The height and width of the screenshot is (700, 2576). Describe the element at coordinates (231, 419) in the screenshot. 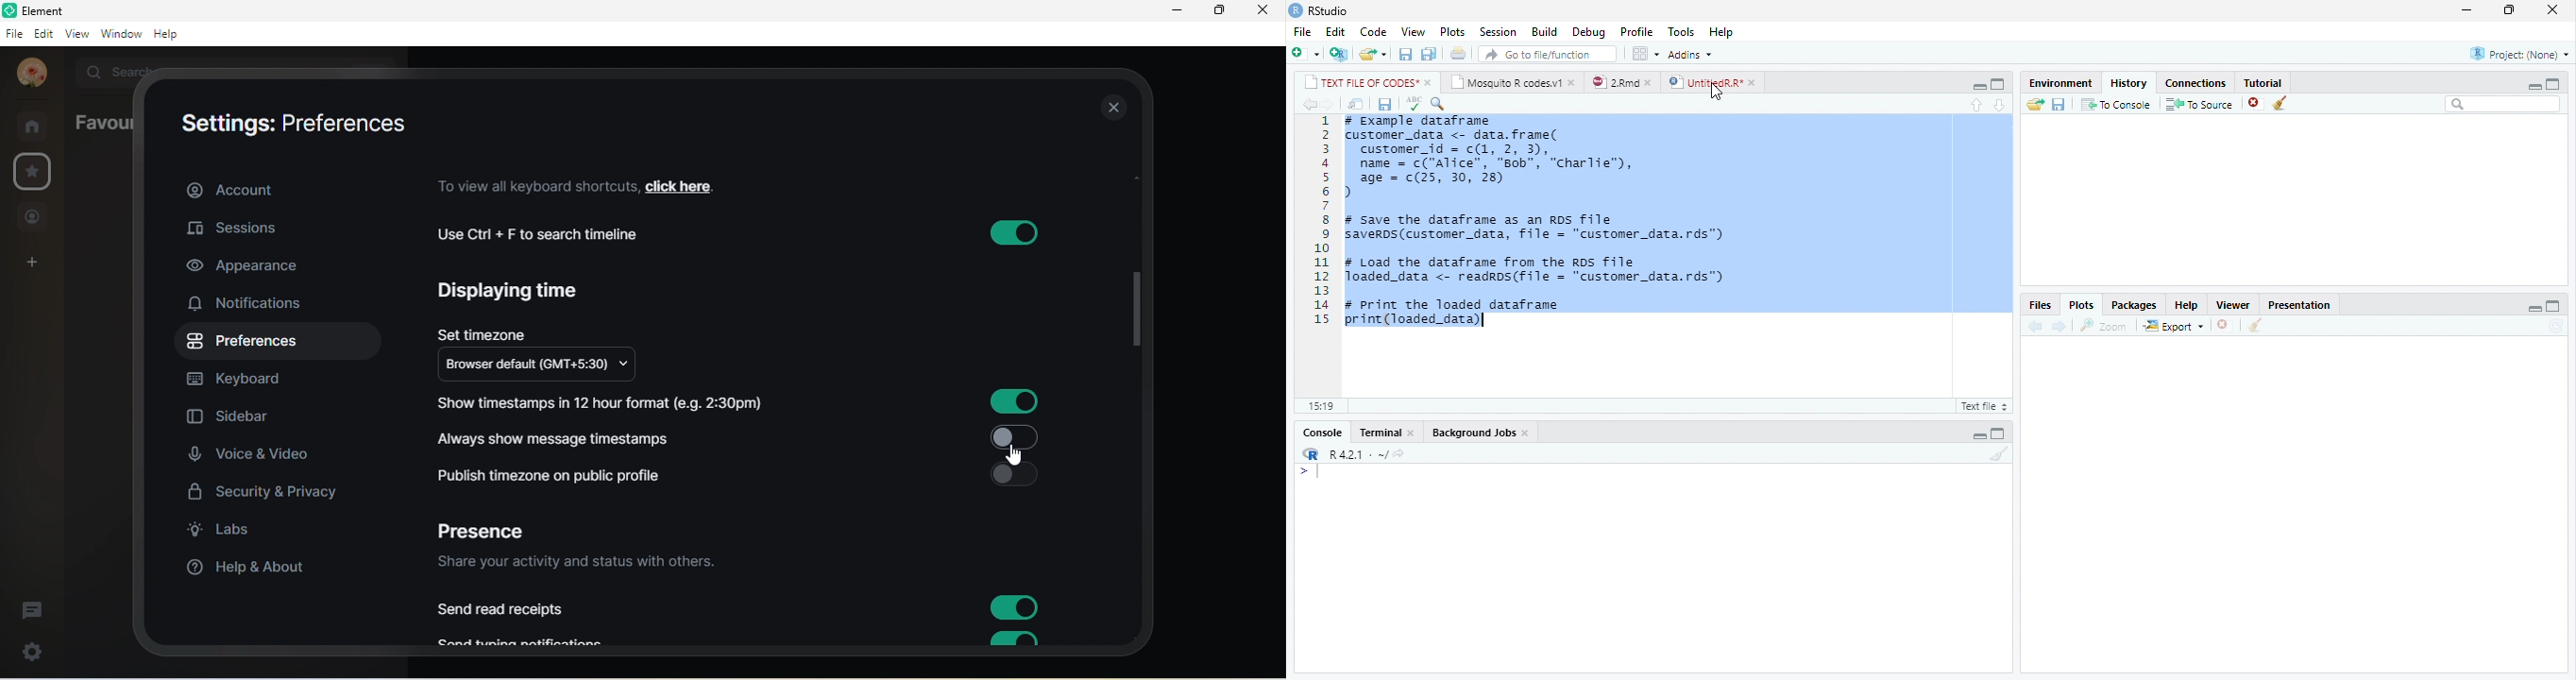

I see `sidebar` at that location.